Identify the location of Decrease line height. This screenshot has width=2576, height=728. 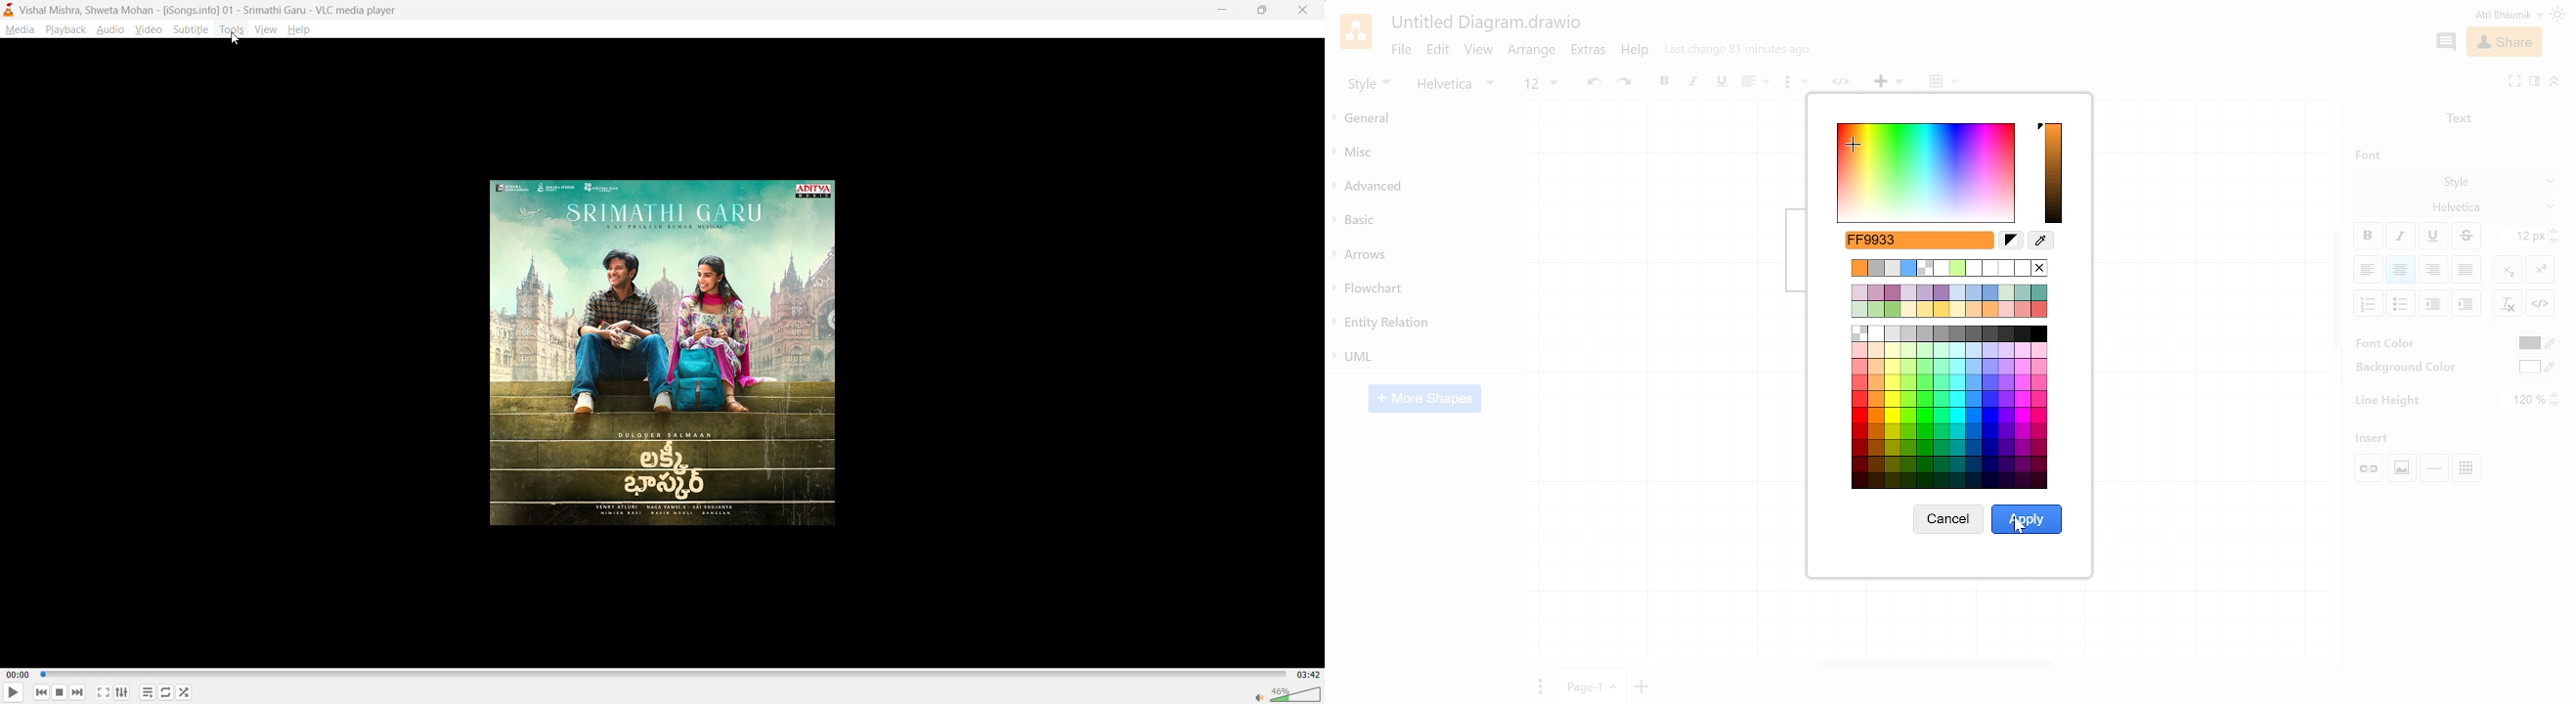
(2557, 406).